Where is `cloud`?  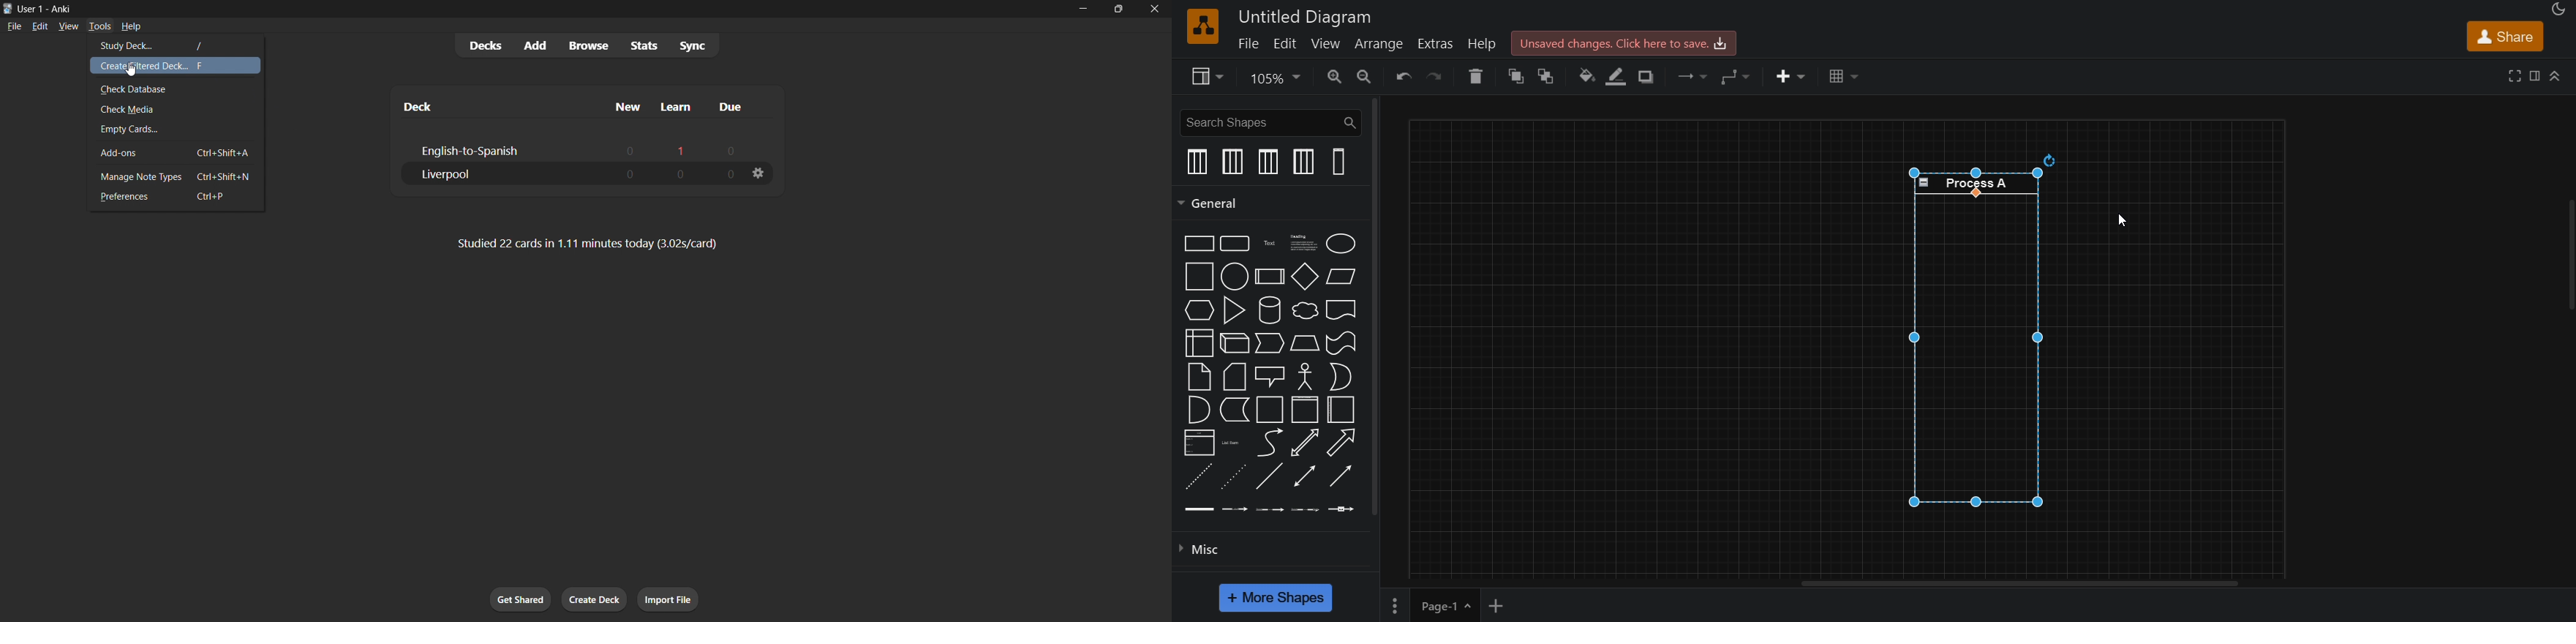 cloud is located at coordinates (1303, 311).